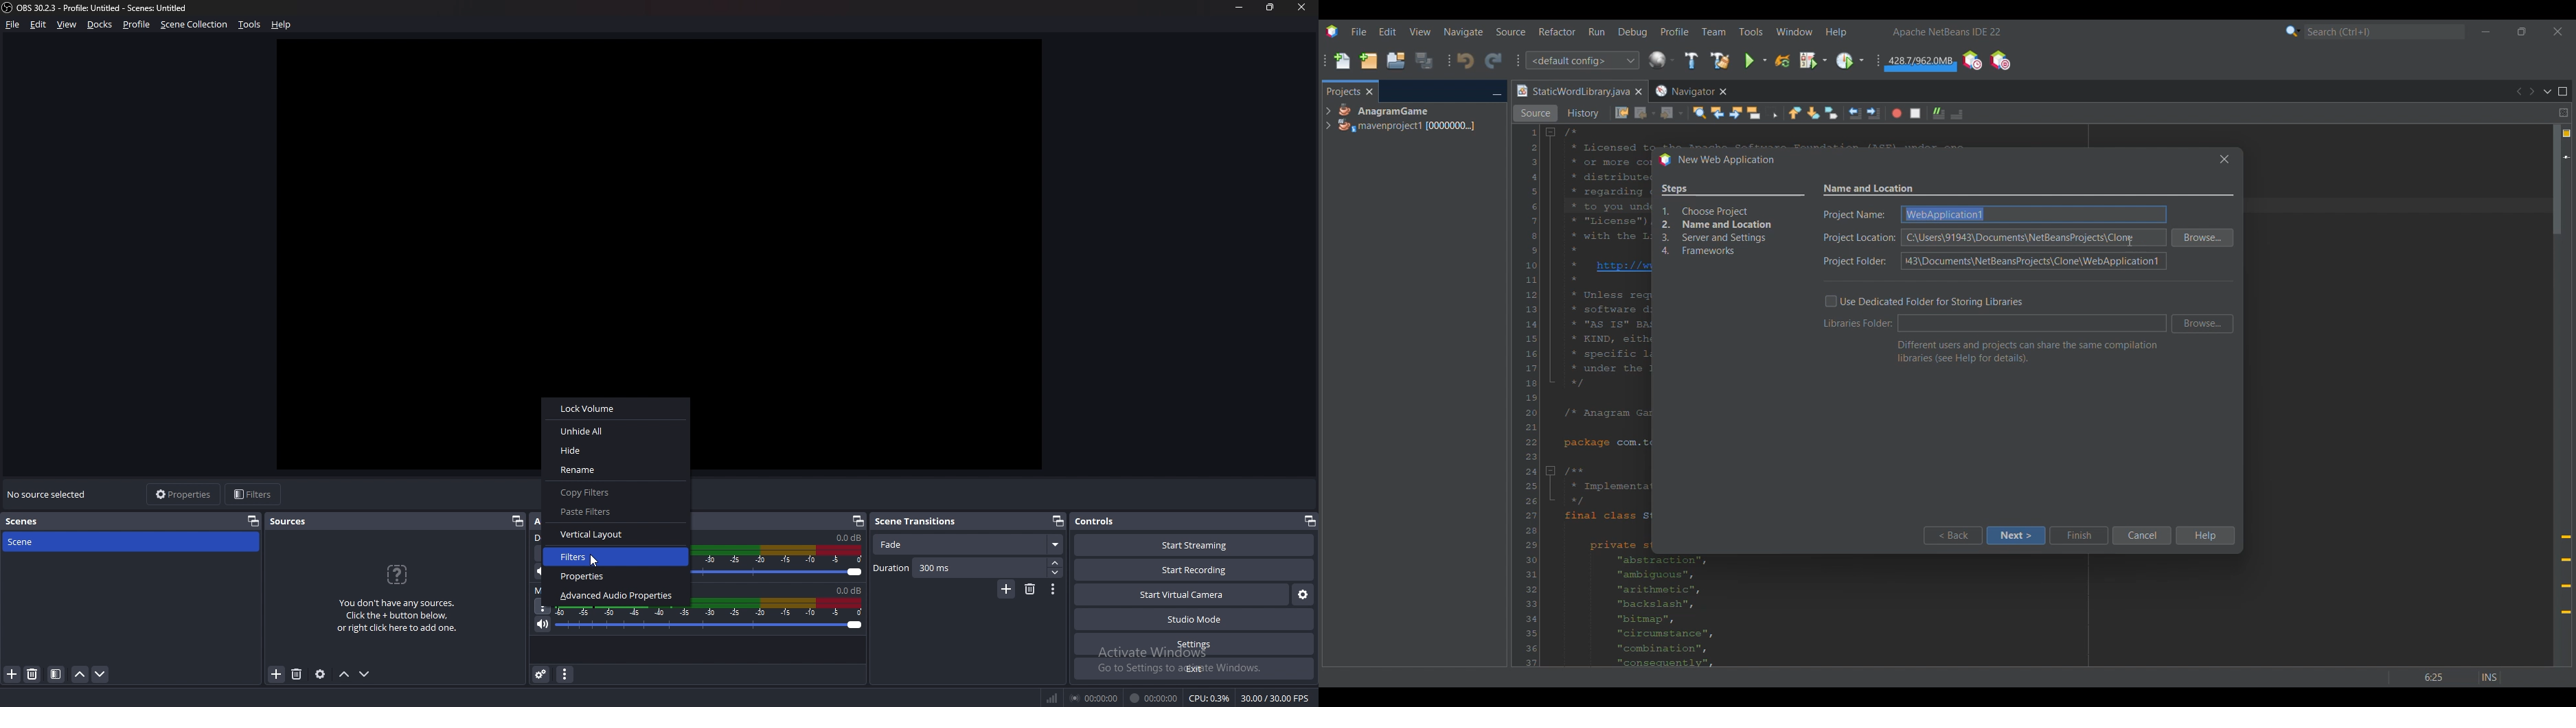  Describe the element at coordinates (1055, 590) in the screenshot. I see `transition properties` at that location.